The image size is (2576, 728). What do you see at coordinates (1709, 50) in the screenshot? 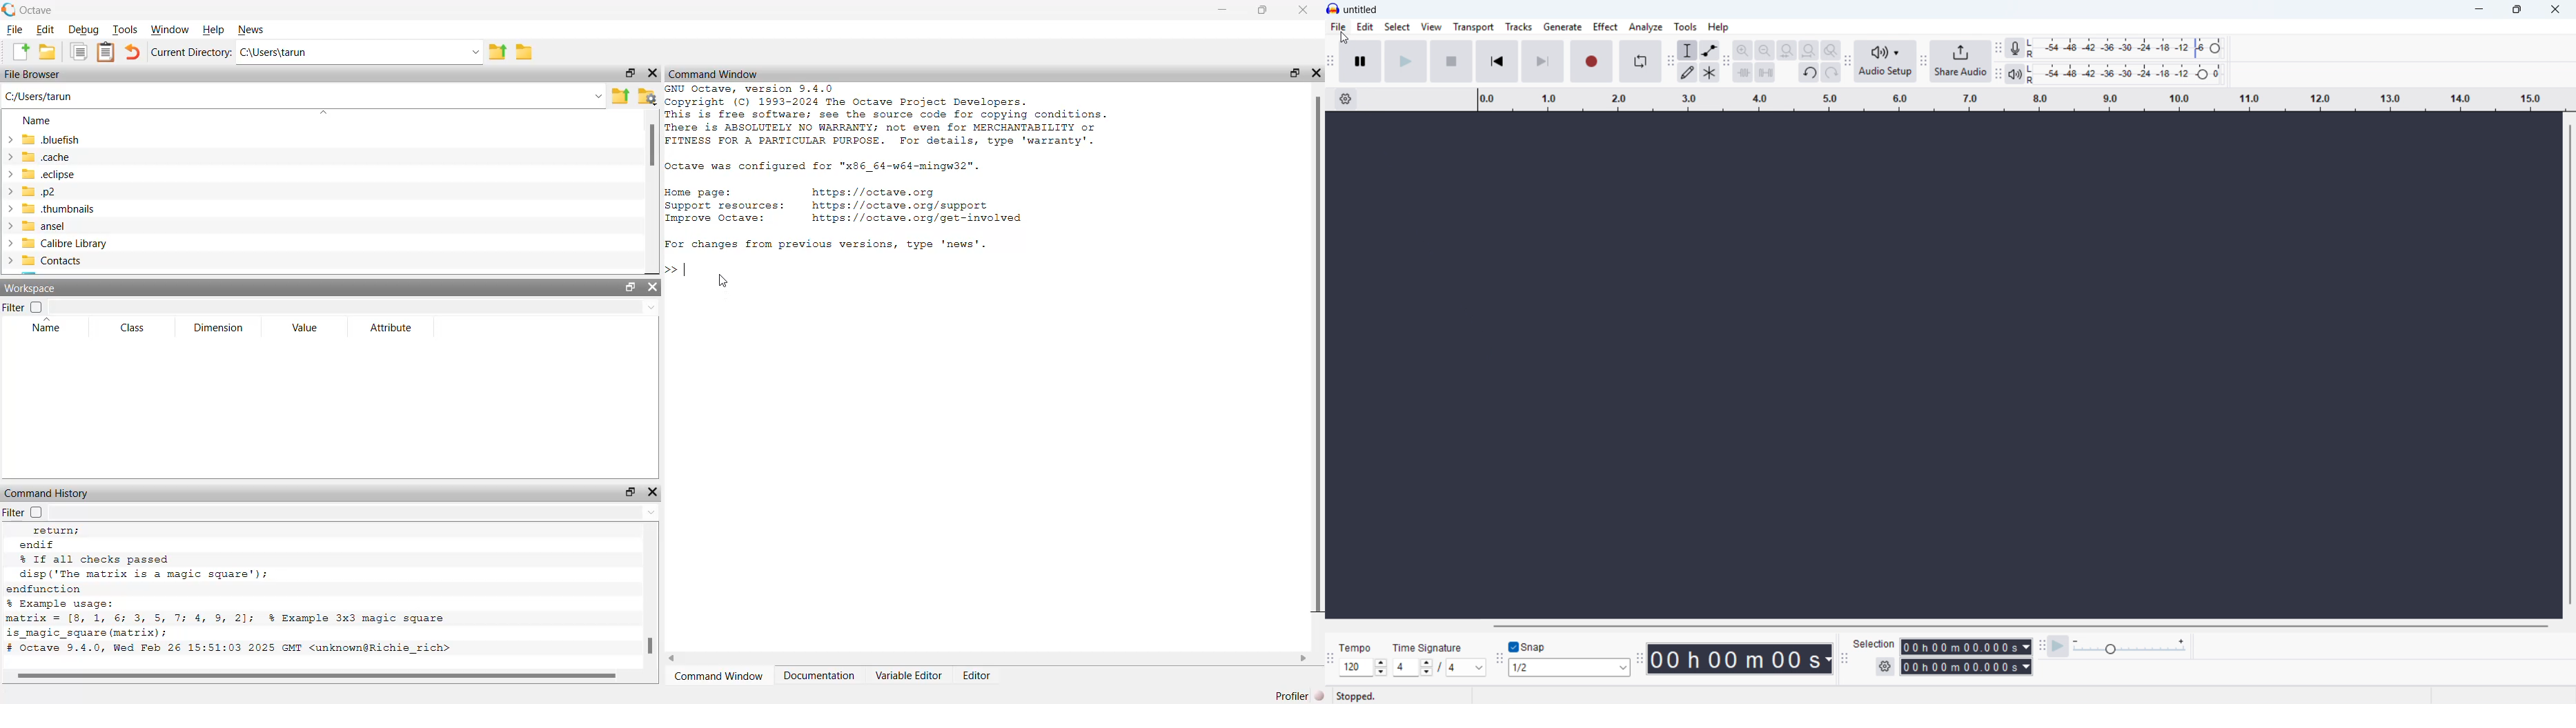
I see `Envelope tool ` at bounding box center [1709, 50].